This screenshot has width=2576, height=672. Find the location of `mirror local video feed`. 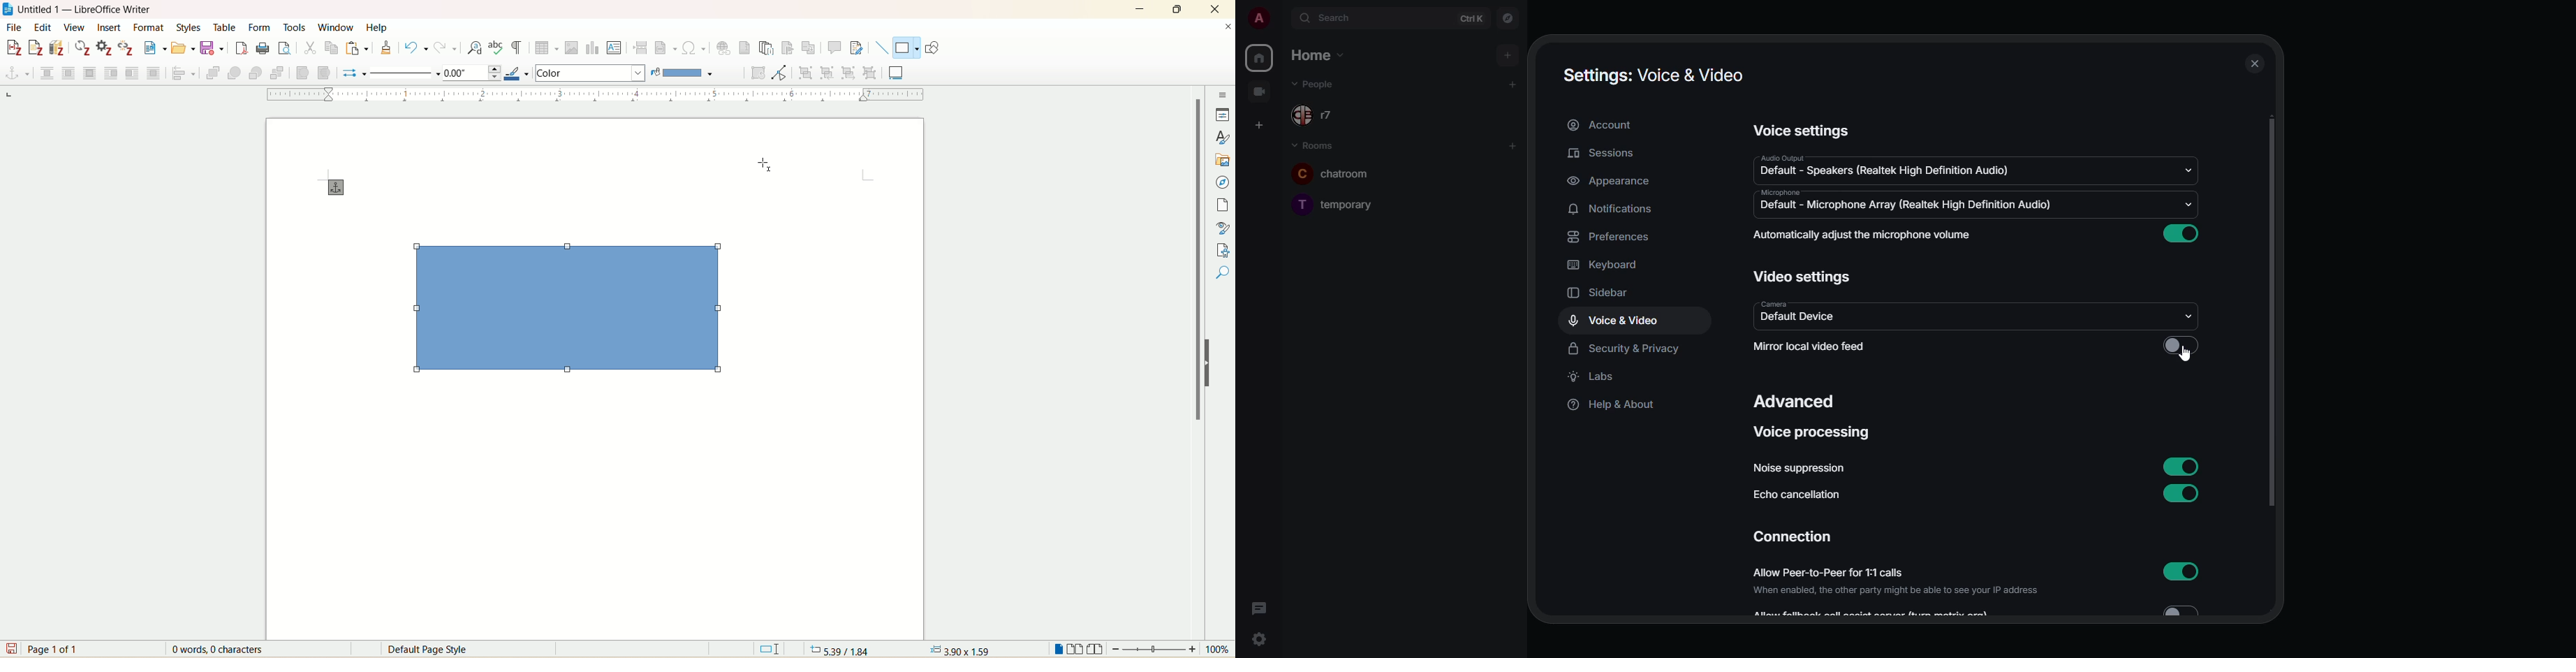

mirror local video feed is located at coordinates (1812, 346).